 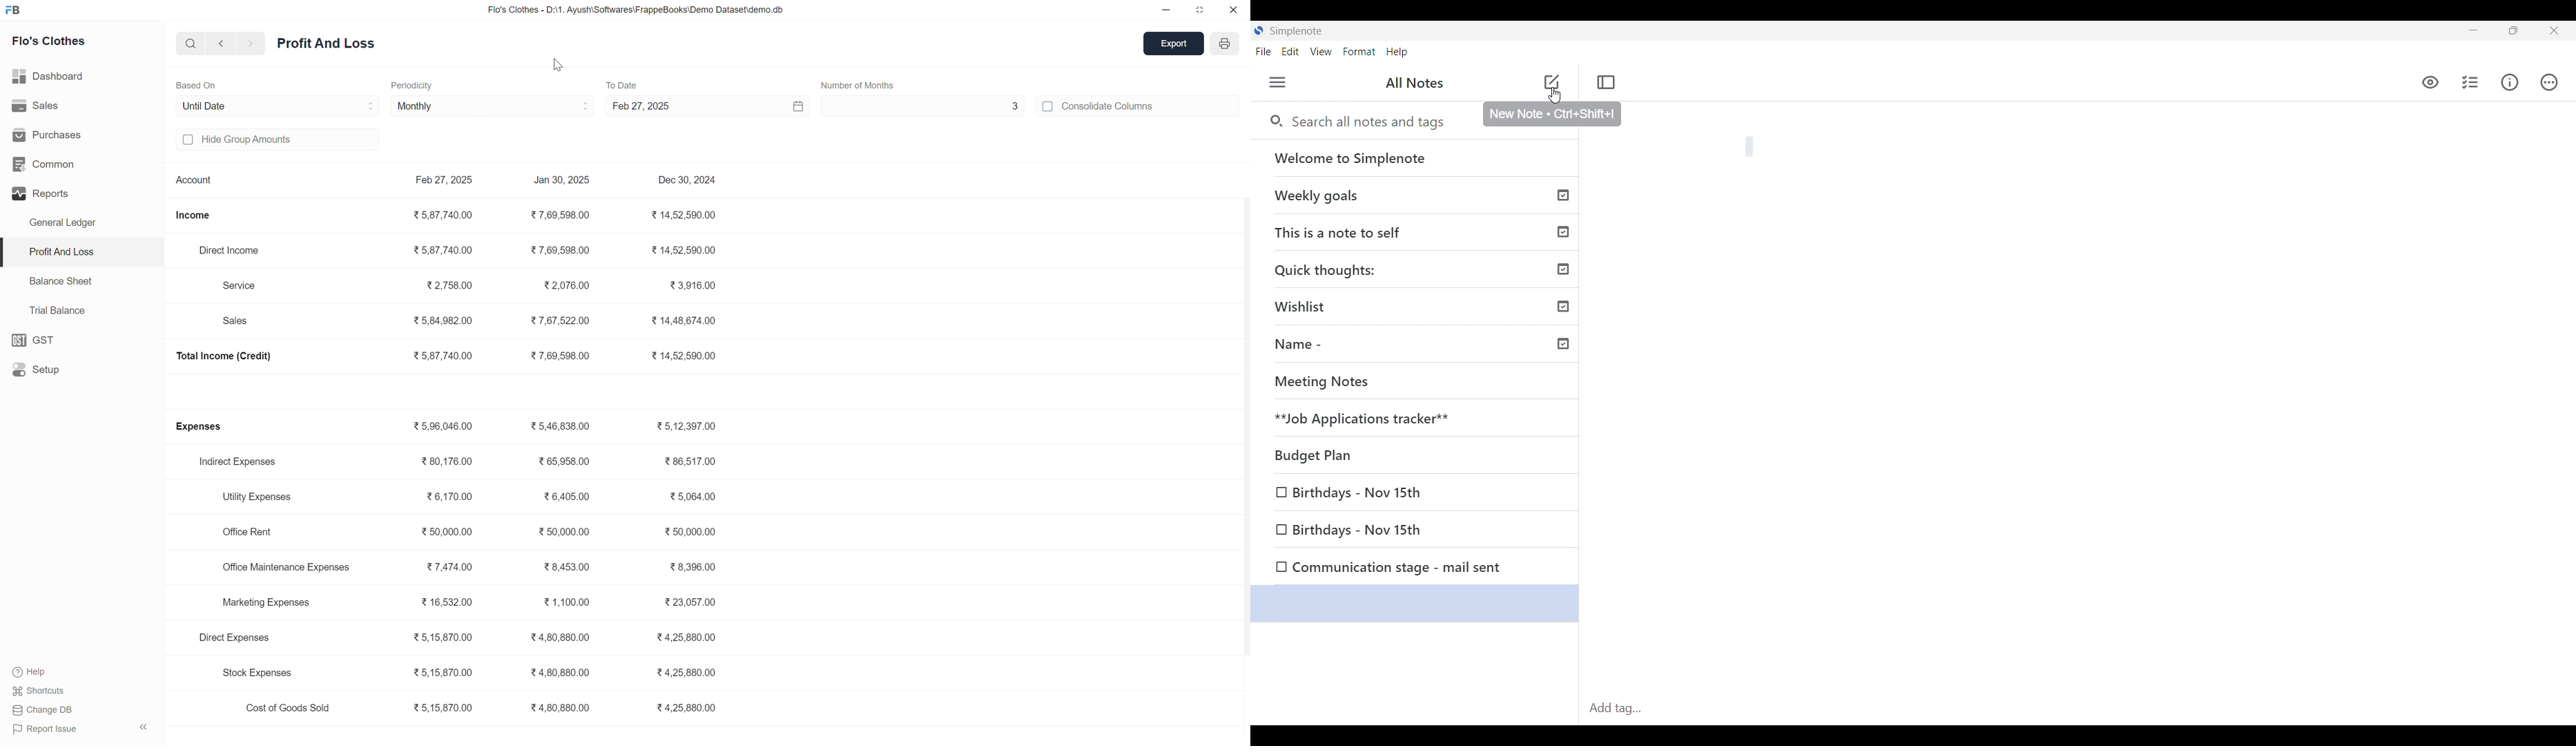 I want to click on minimize, so click(x=1167, y=8).